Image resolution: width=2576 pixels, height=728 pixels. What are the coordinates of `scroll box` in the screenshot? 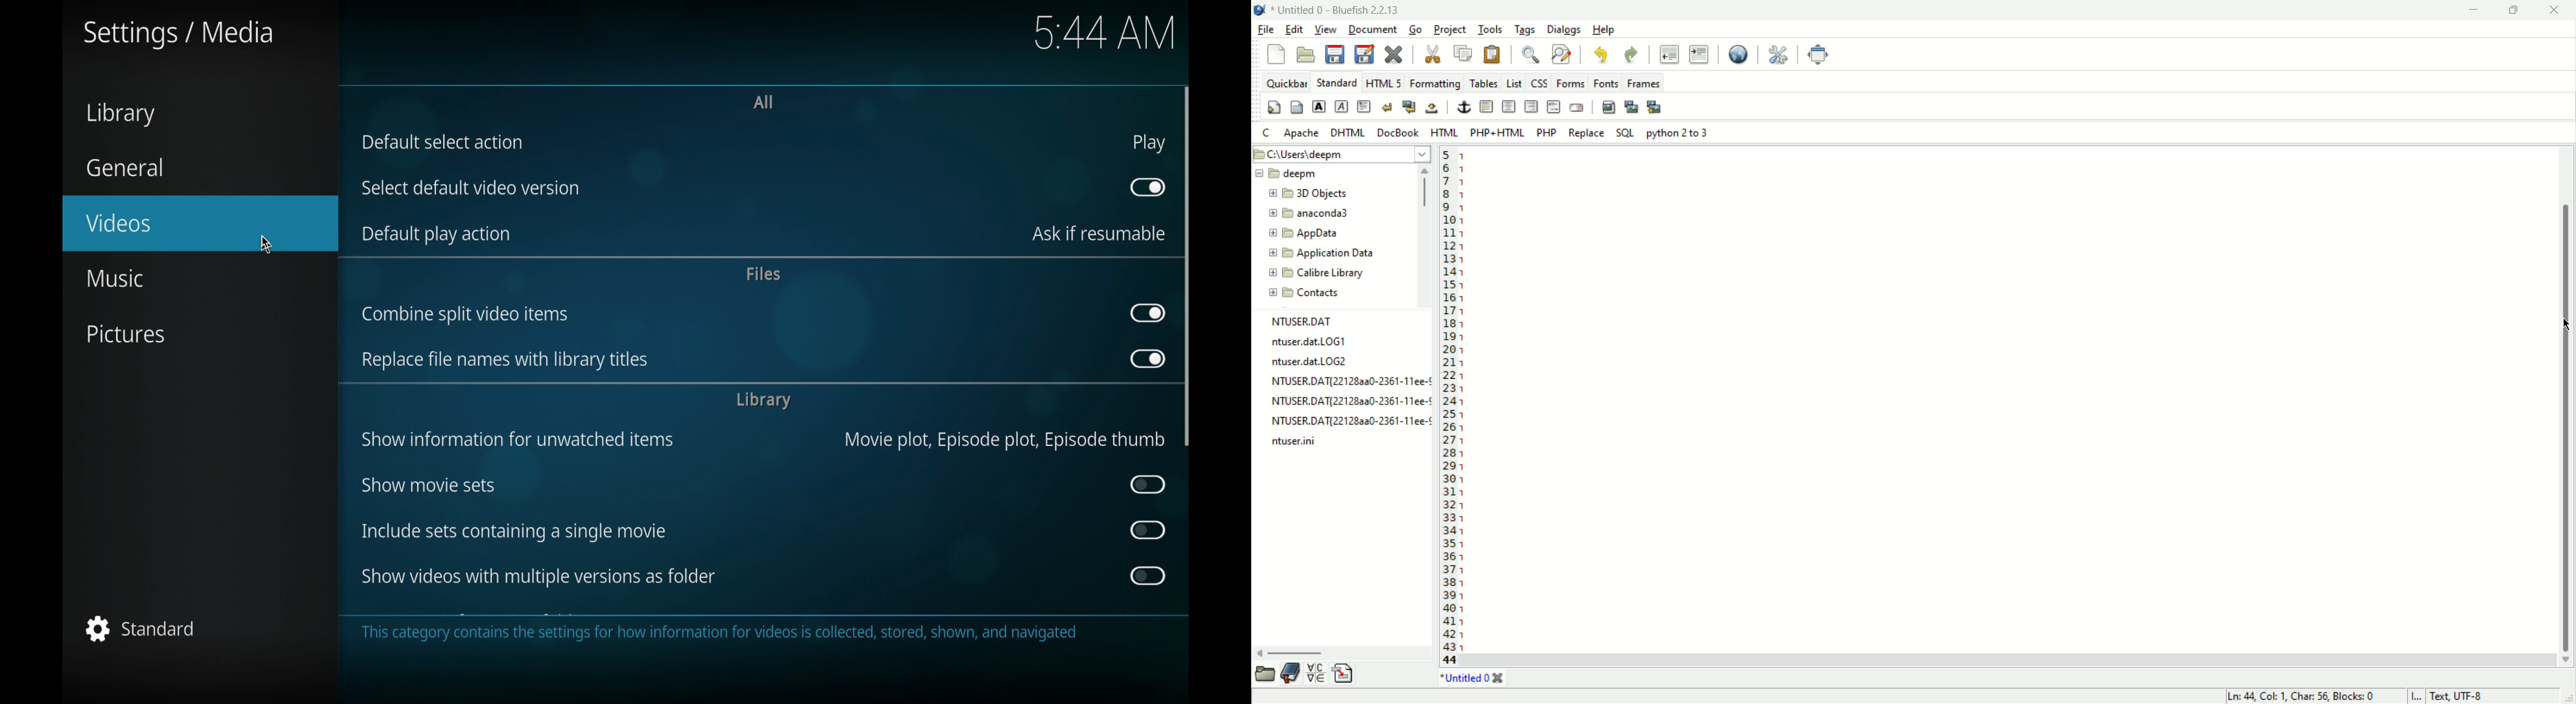 It's located at (1188, 266).